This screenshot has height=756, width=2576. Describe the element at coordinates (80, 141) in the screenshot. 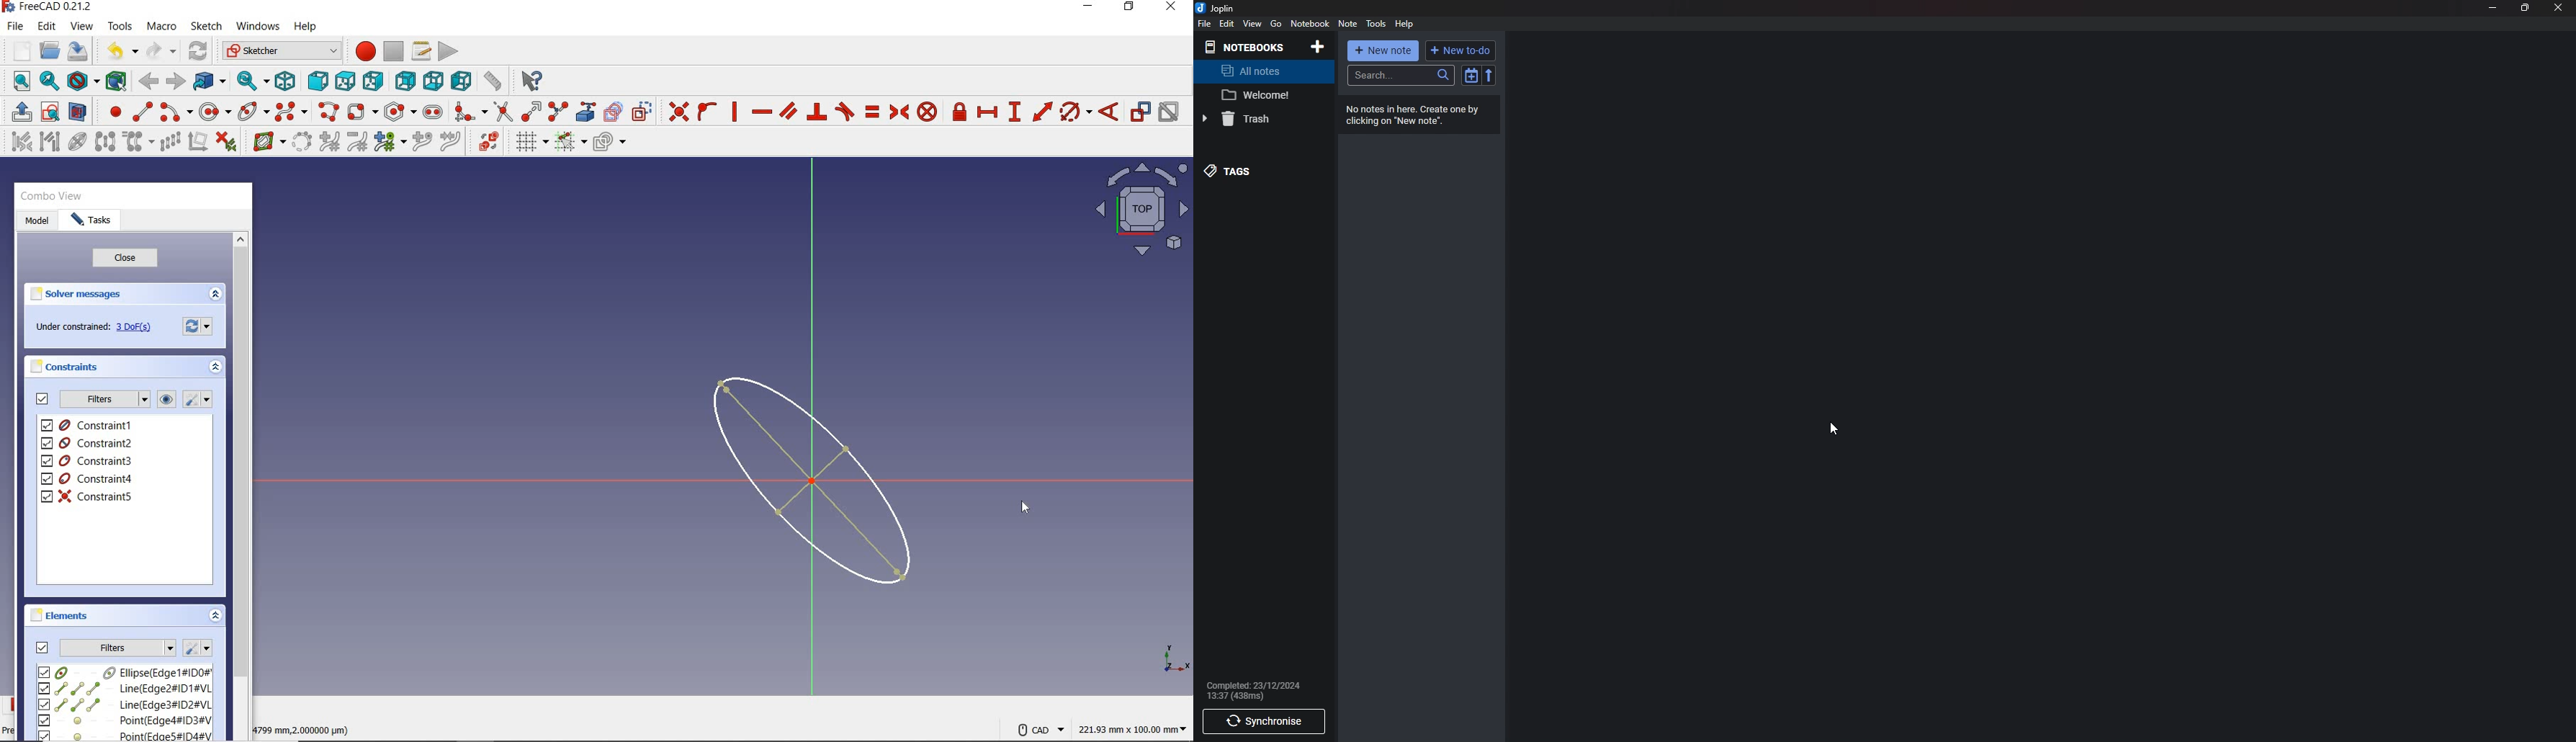

I see `show/hide internal geometry` at that location.